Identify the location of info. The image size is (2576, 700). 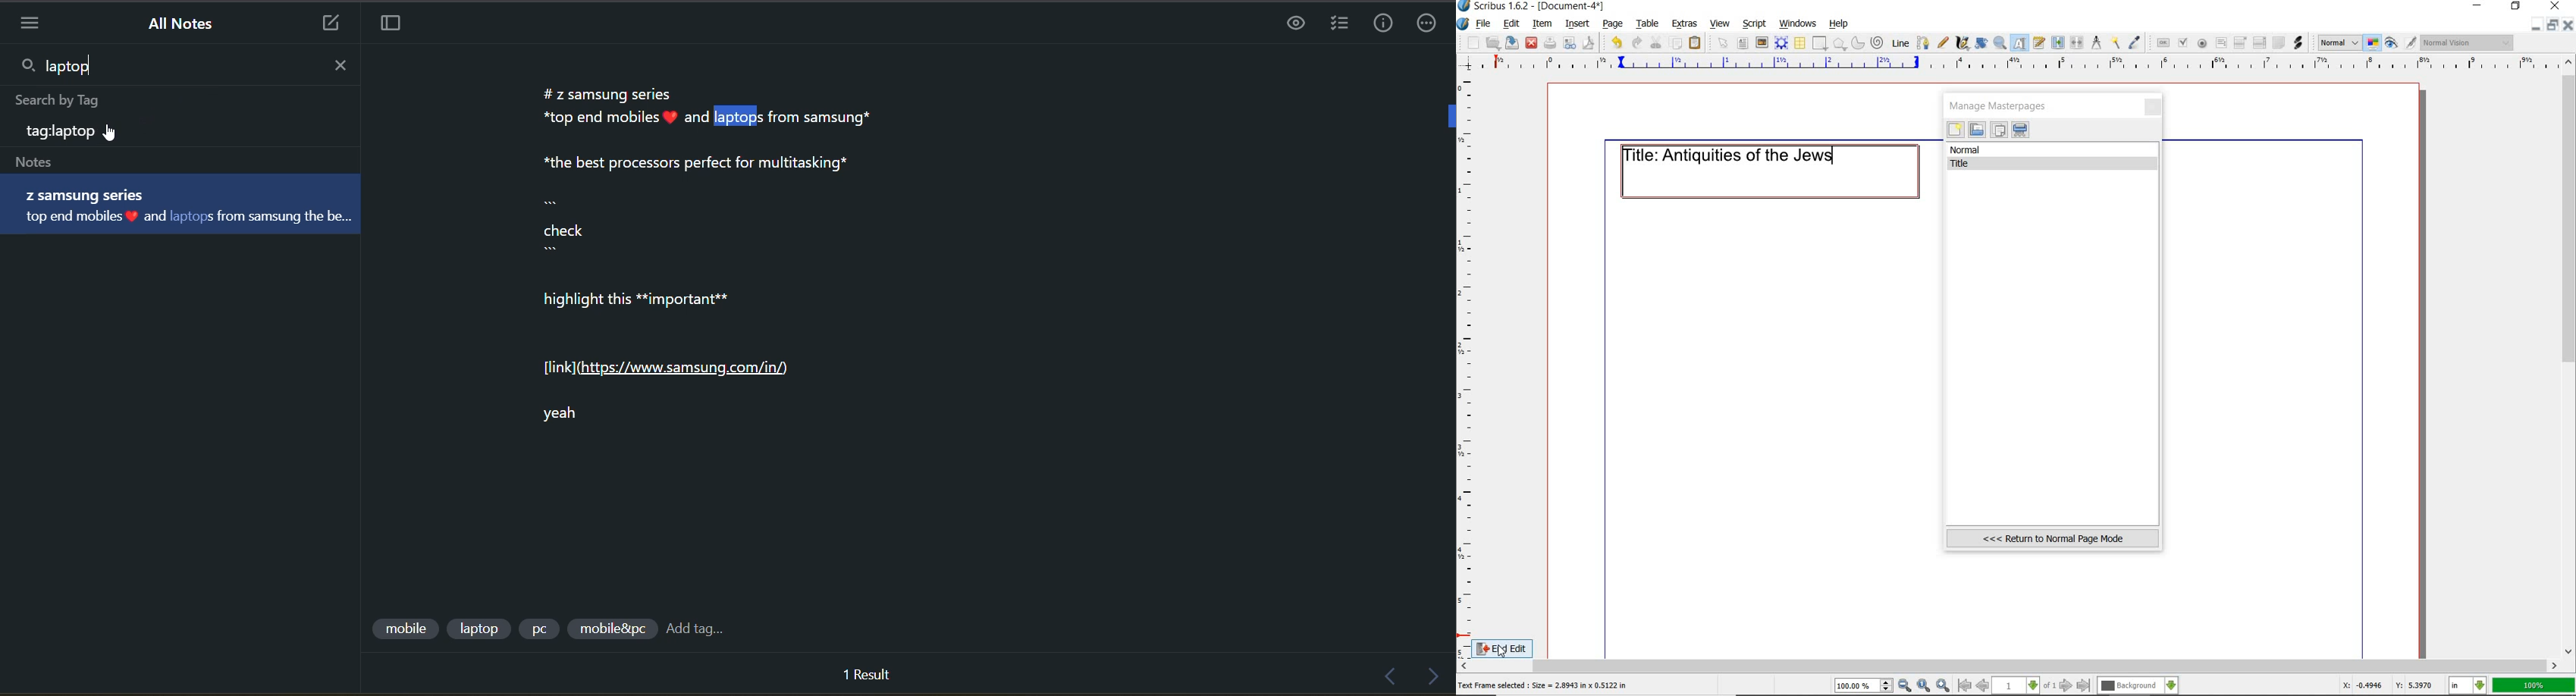
(1377, 24).